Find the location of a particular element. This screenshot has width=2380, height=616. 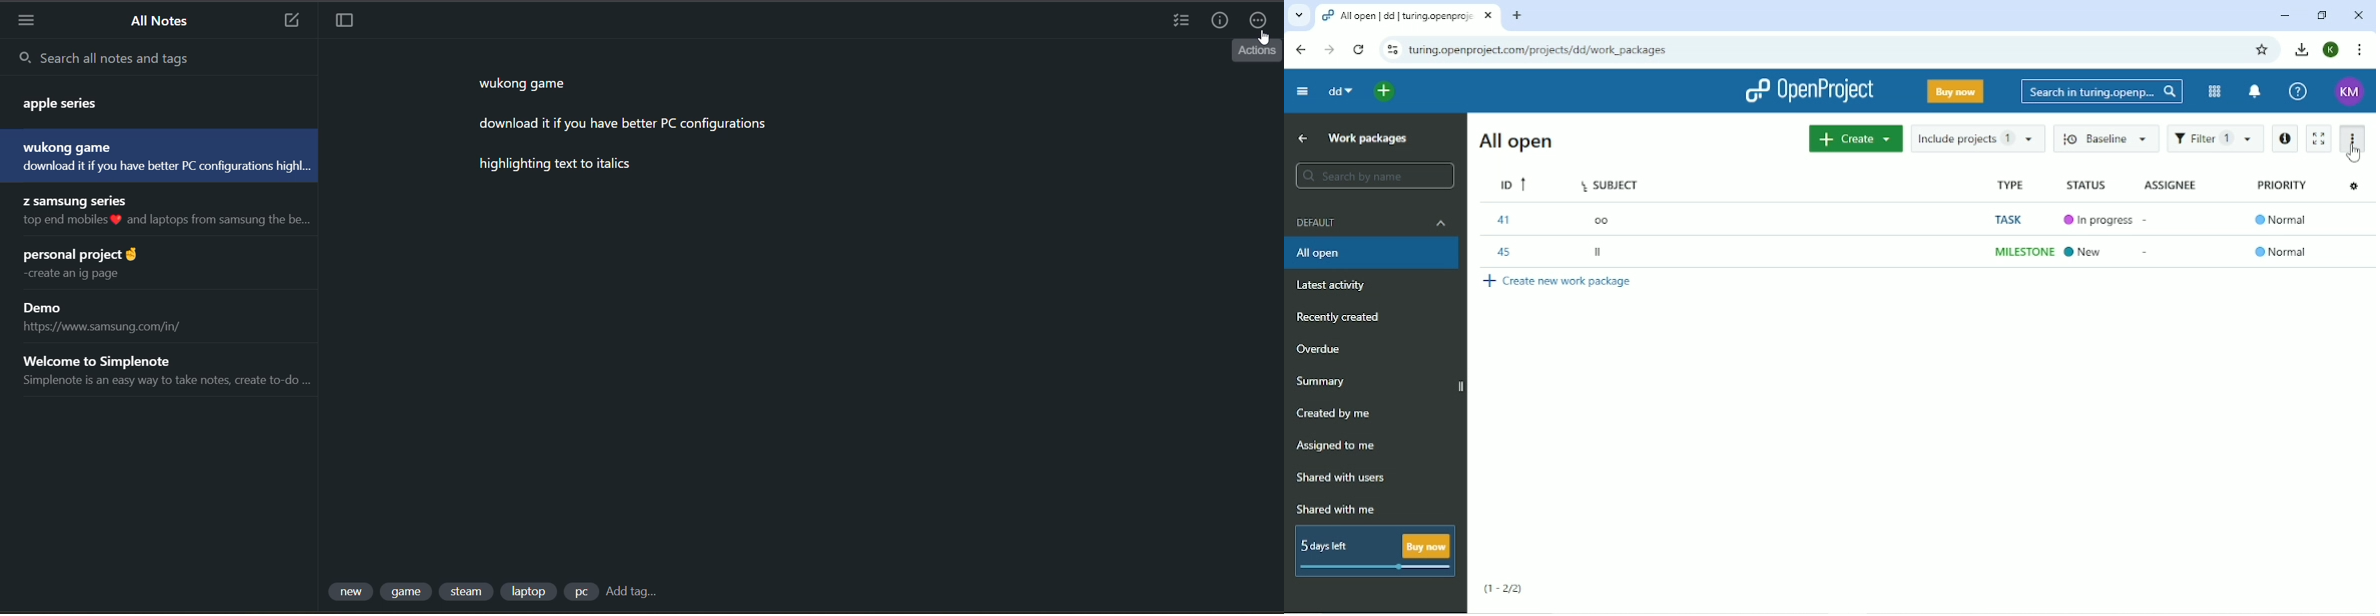

menu is located at coordinates (26, 19).